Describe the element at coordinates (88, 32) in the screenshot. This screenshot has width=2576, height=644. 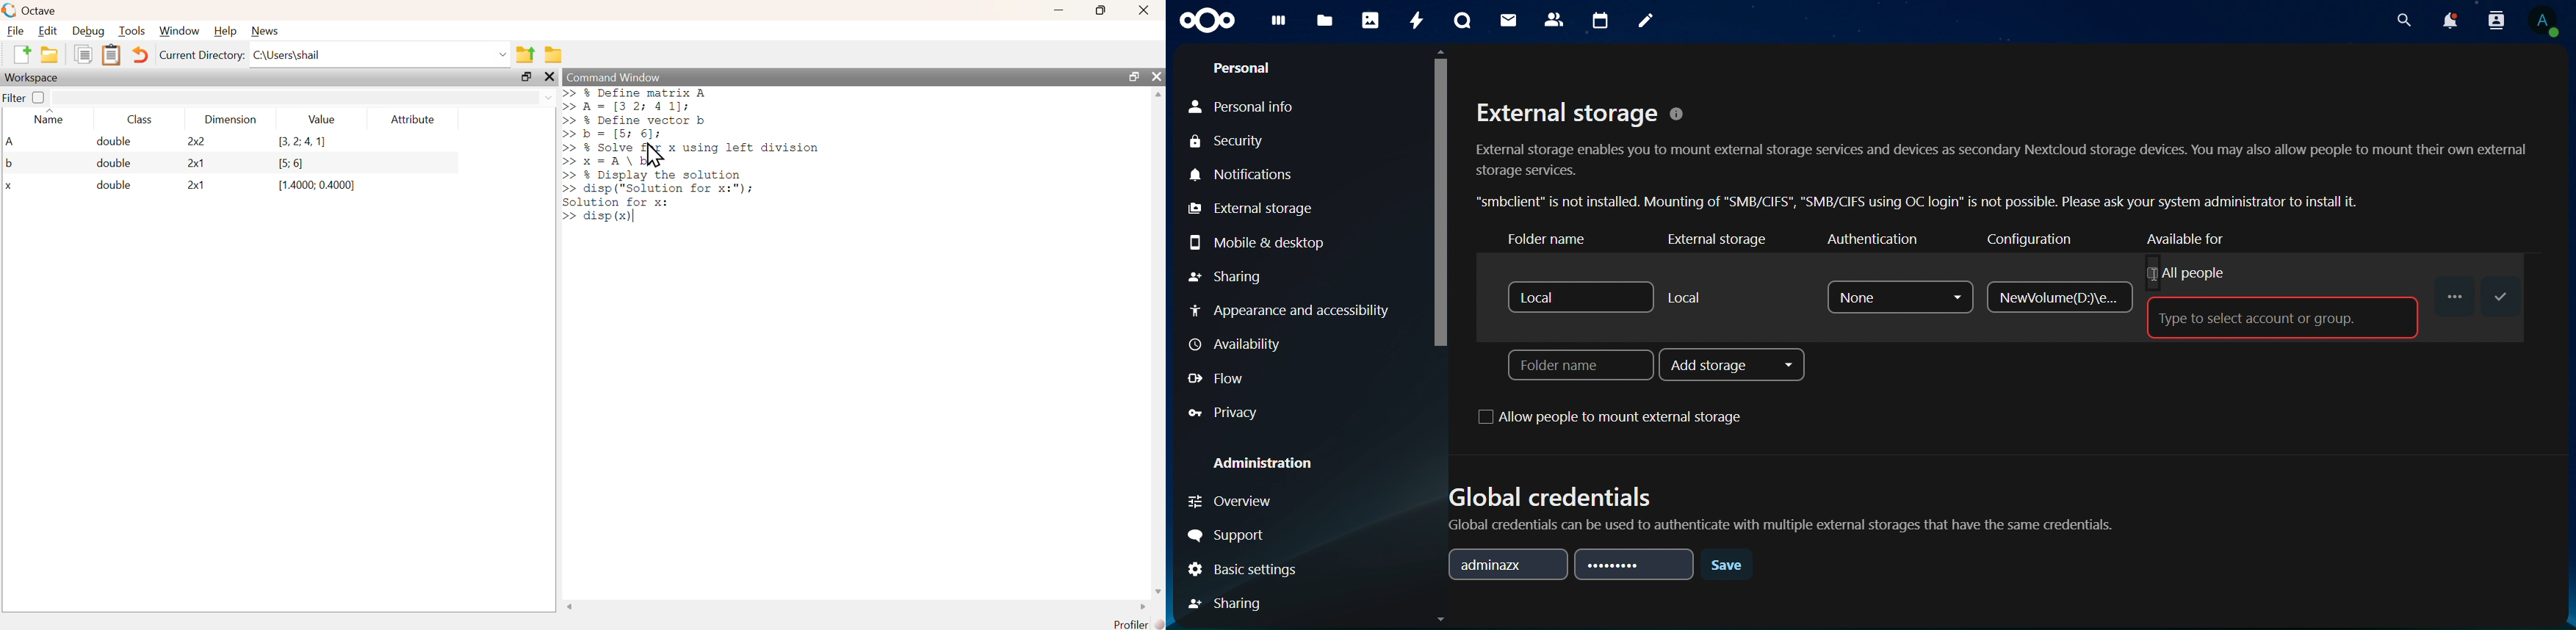
I see `debug` at that location.